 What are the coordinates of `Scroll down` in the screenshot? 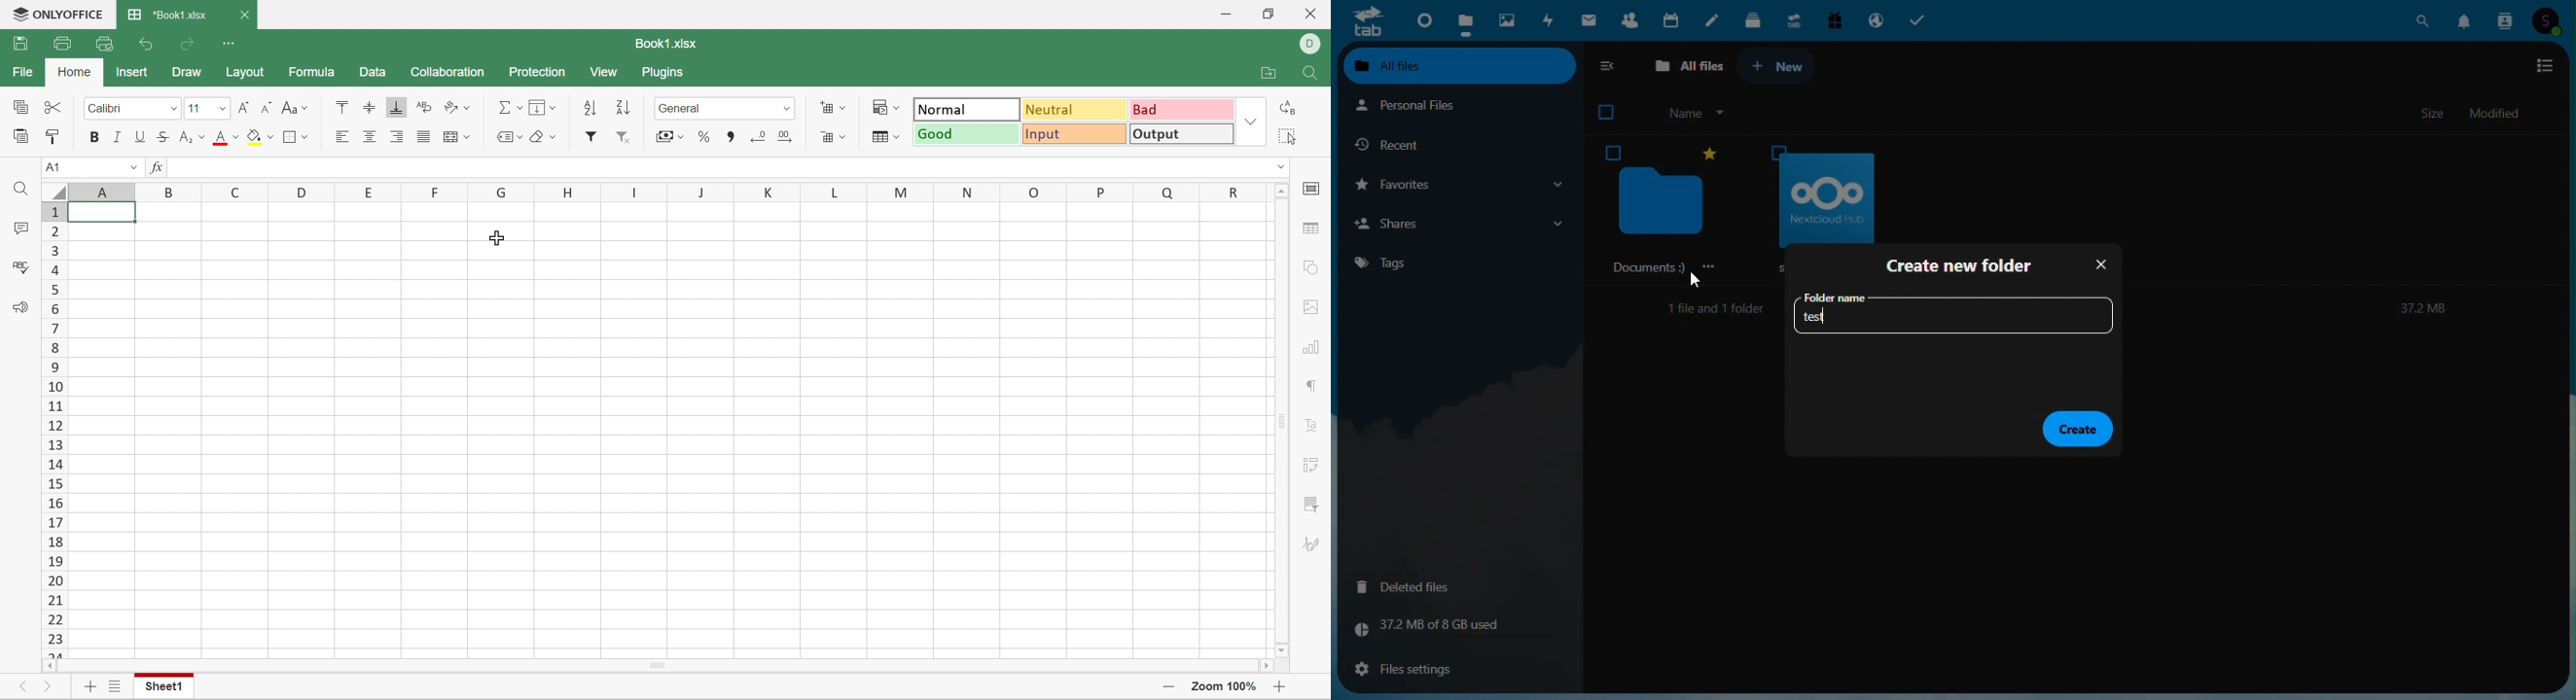 It's located at (1282, 652).